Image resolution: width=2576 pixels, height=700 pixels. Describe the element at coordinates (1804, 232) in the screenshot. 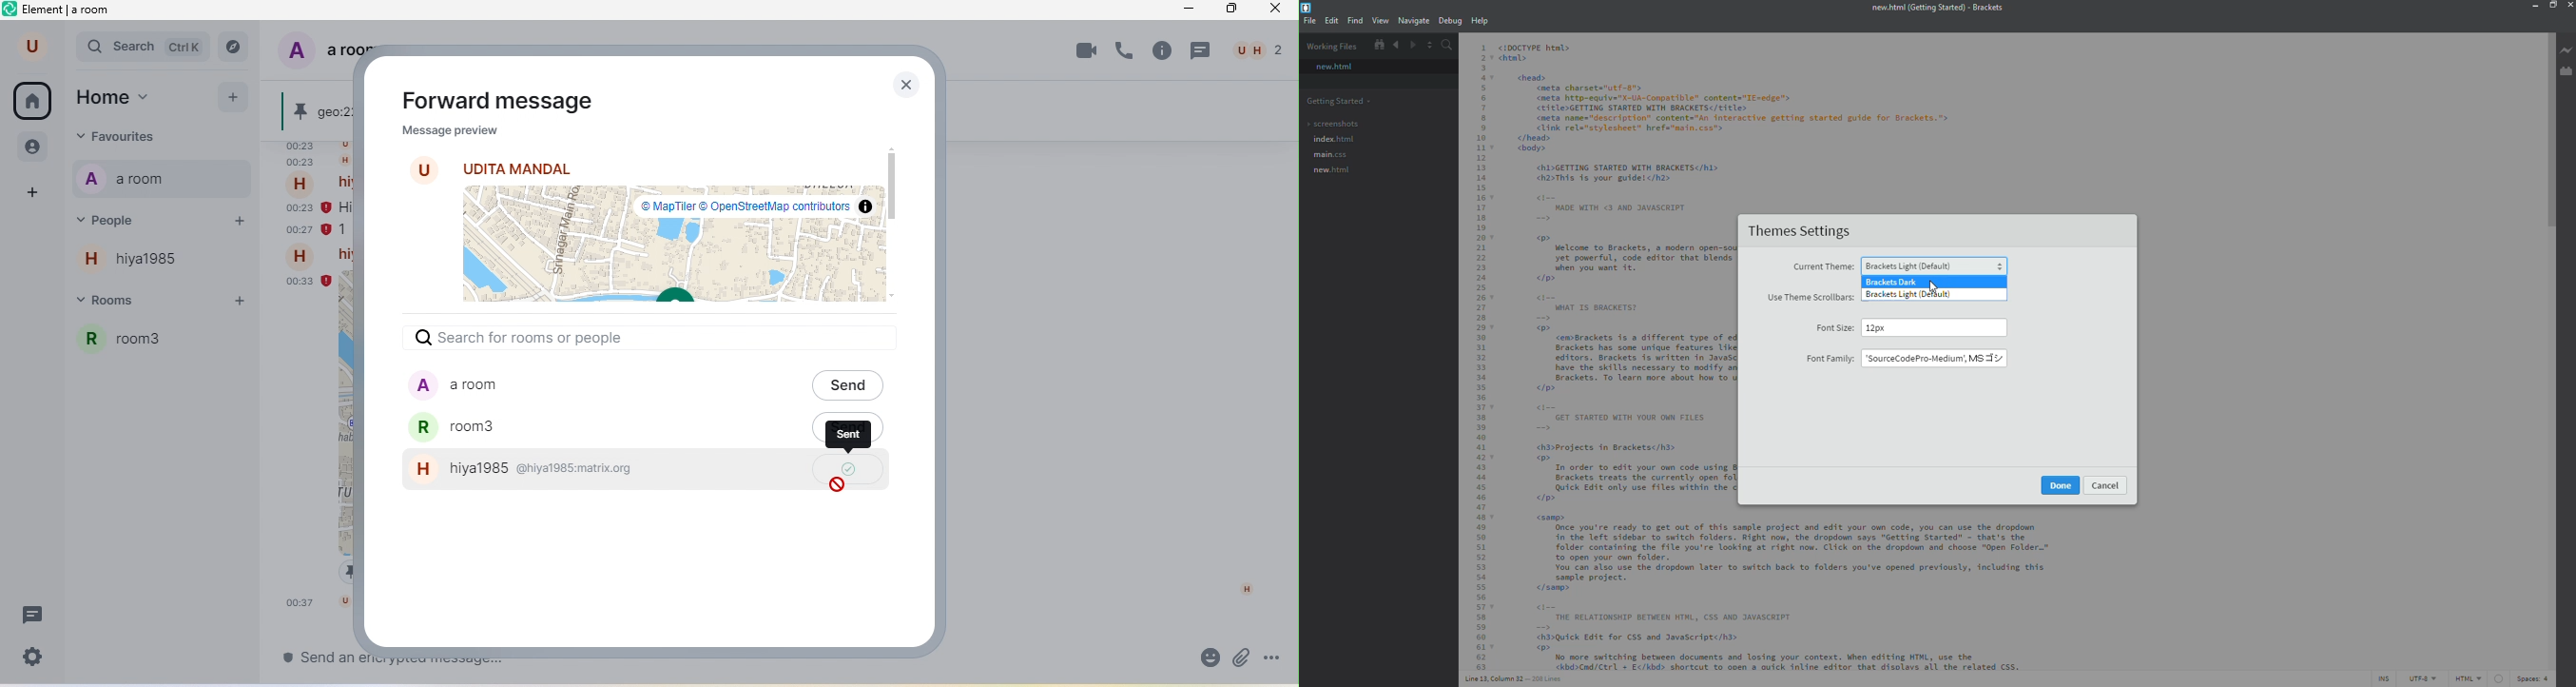

I see `themes` at that location.